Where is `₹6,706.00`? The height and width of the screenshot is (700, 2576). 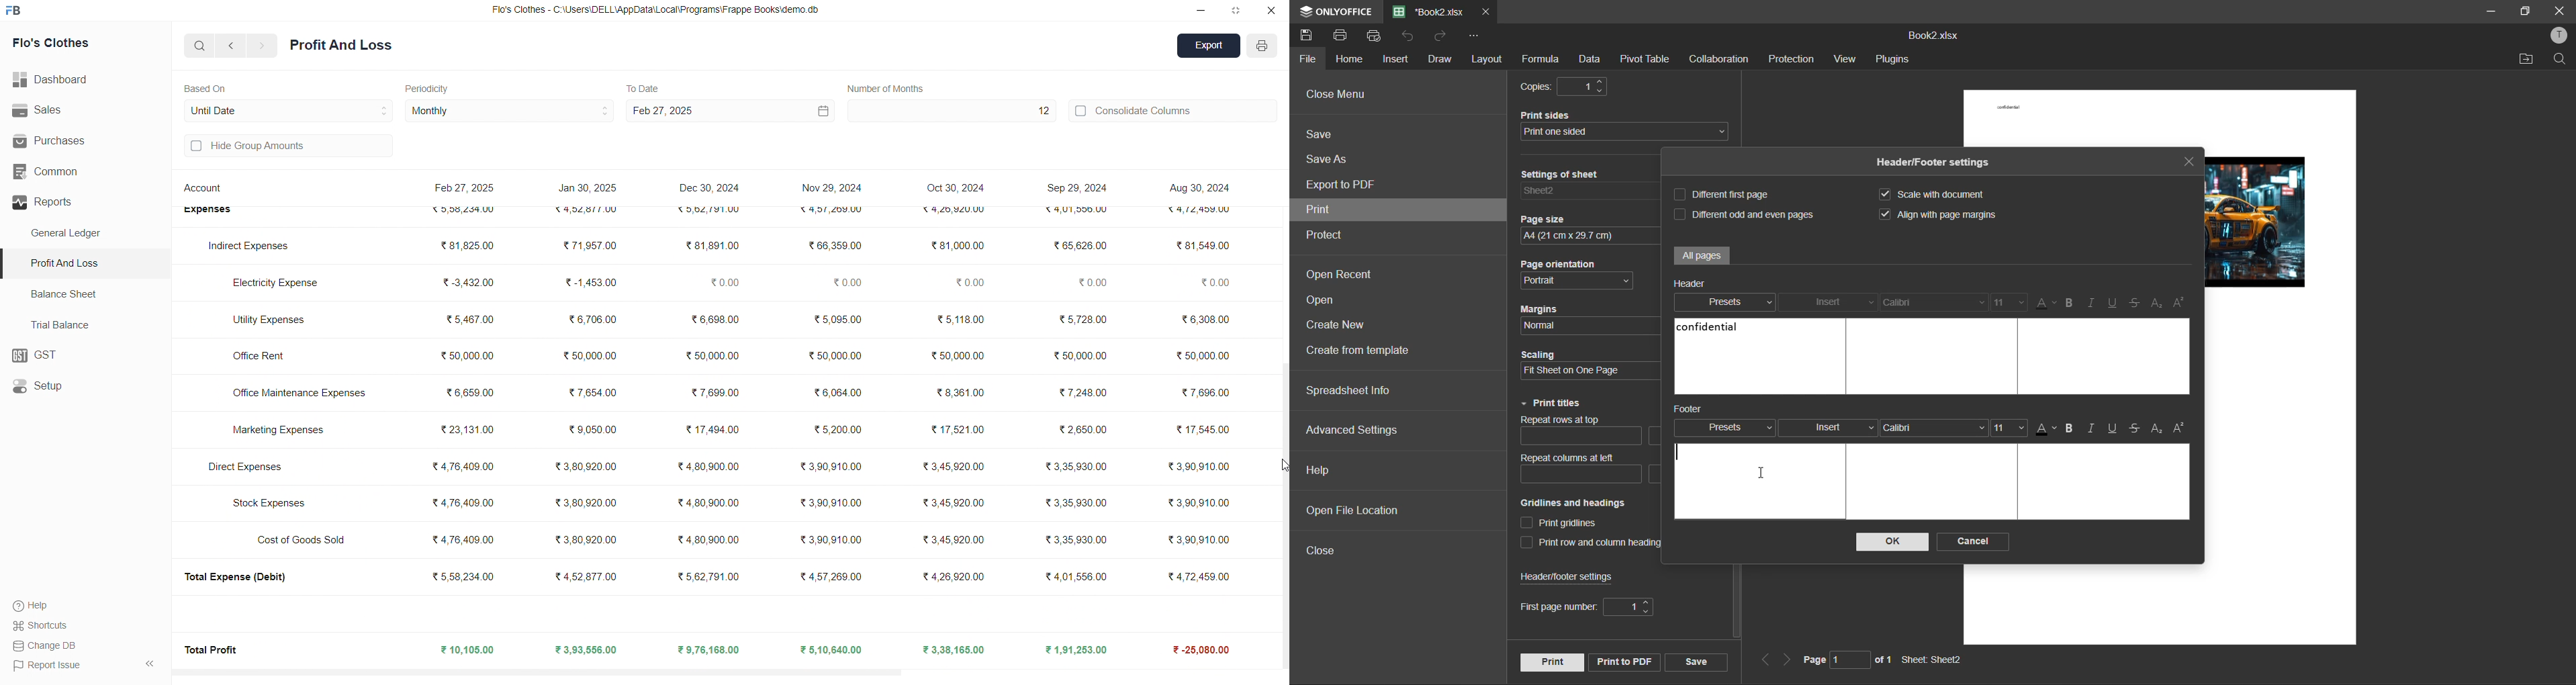
₹6,706.00 is located at coordinates (592, 318).